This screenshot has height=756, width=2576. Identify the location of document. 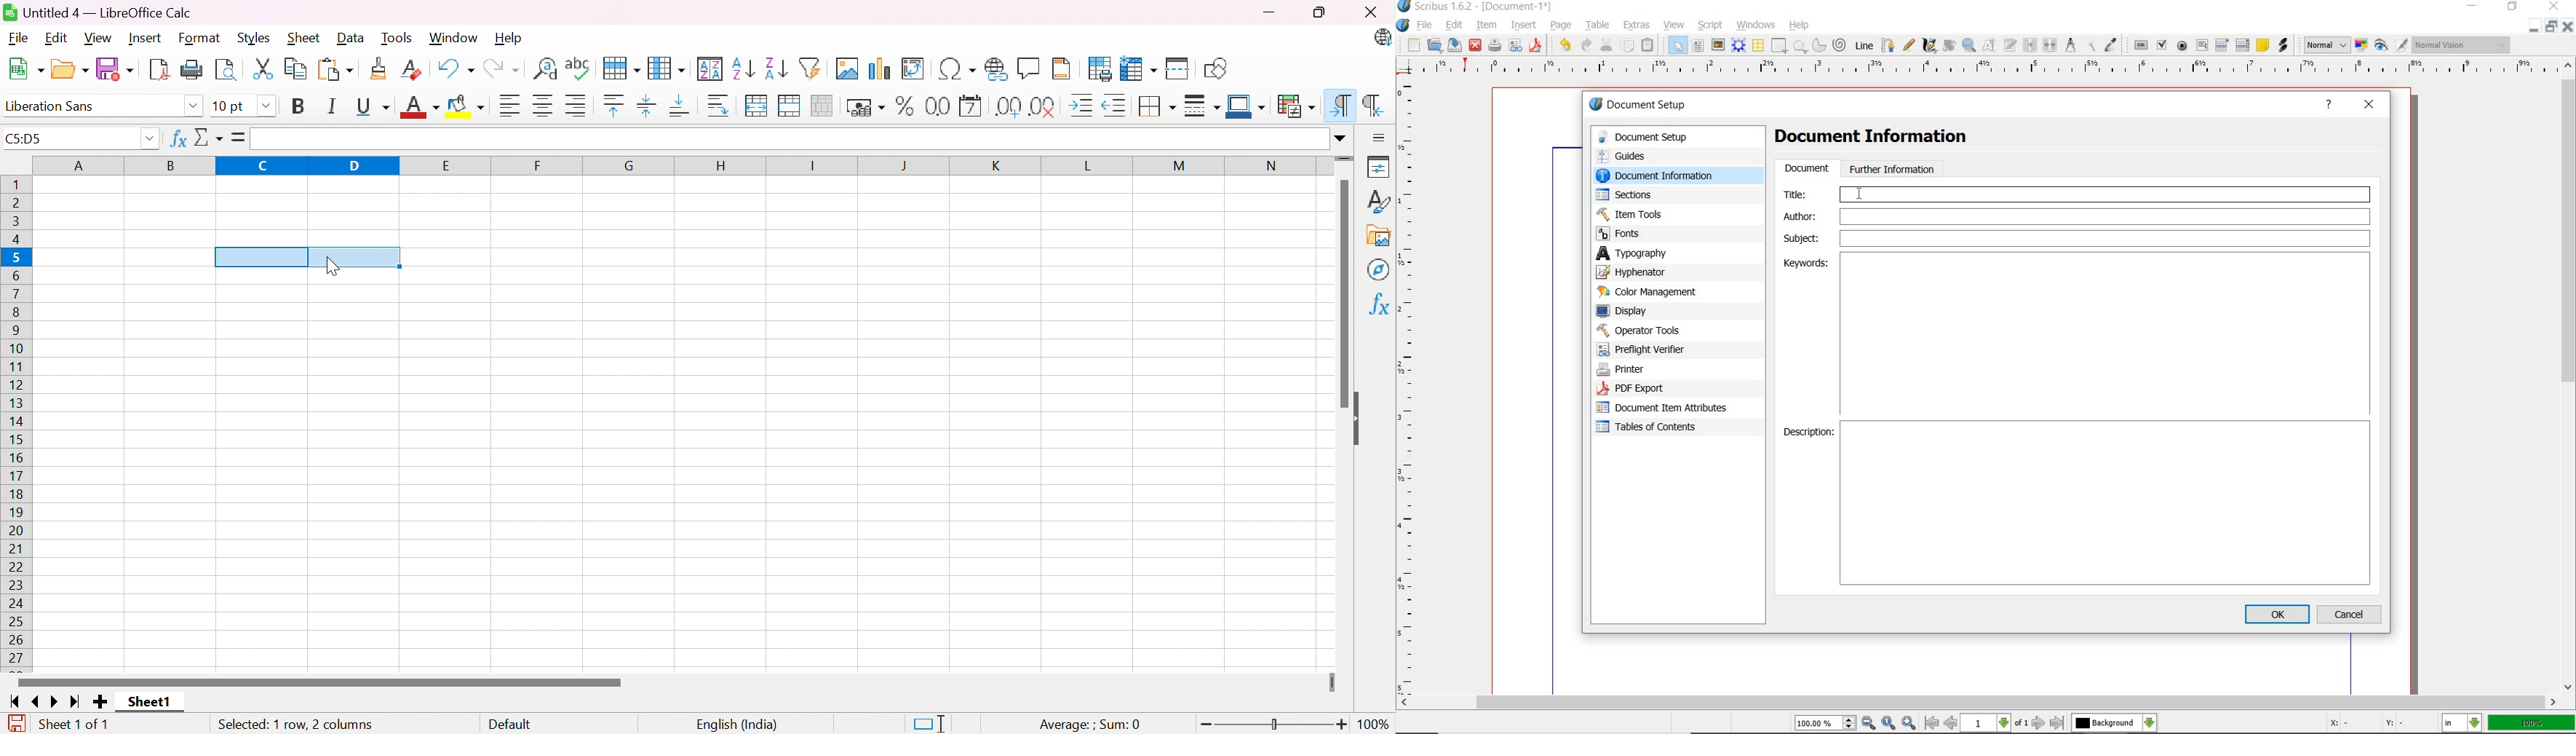
(1806, 169).